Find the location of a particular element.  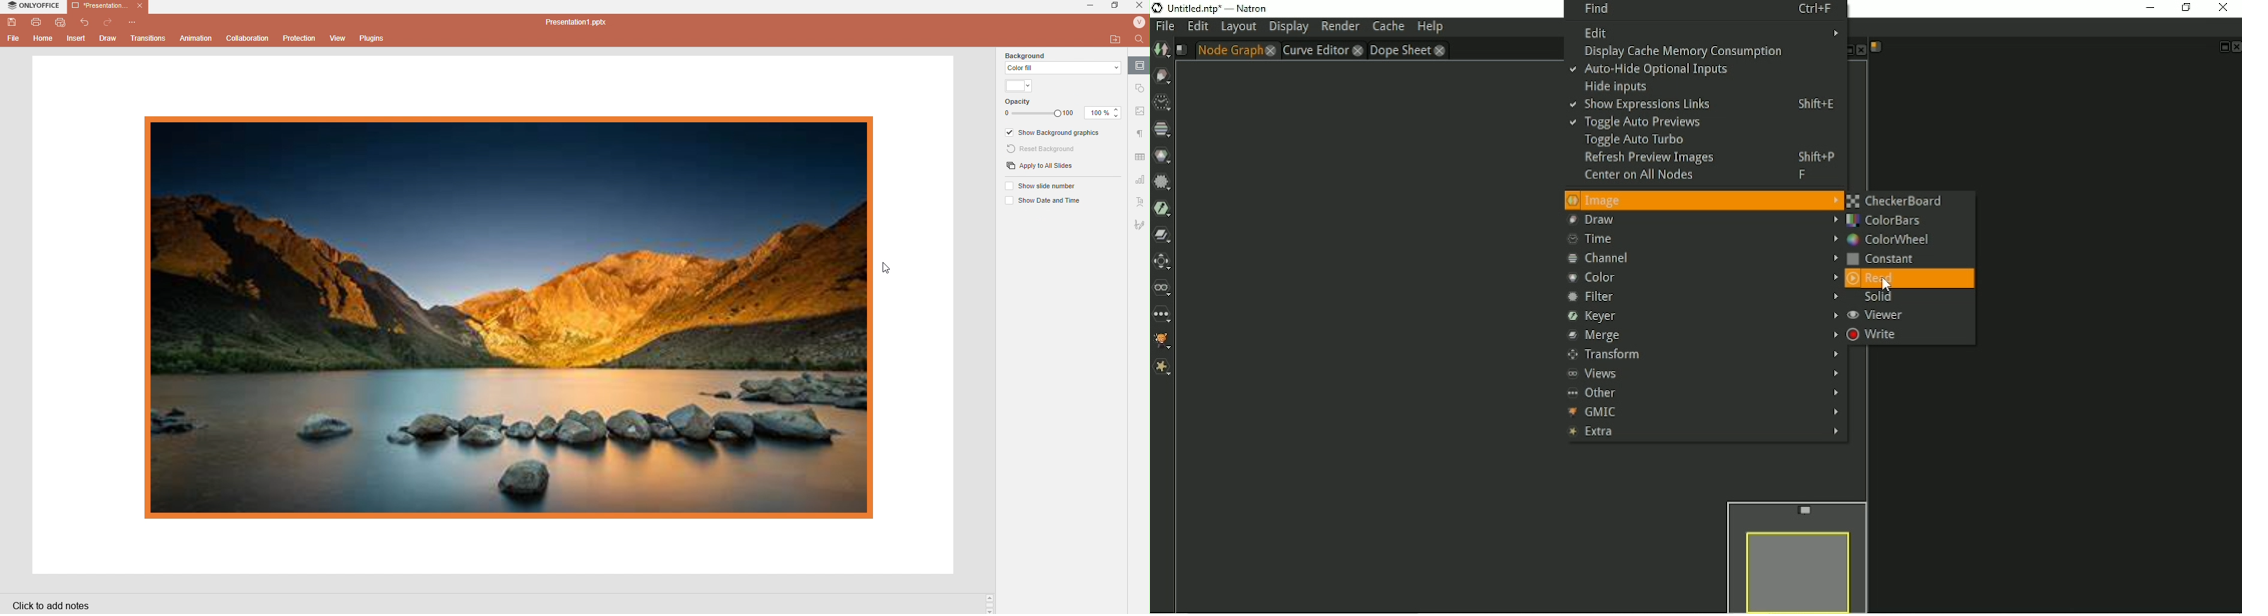

Data settings is located at coordinates (1140, 157).